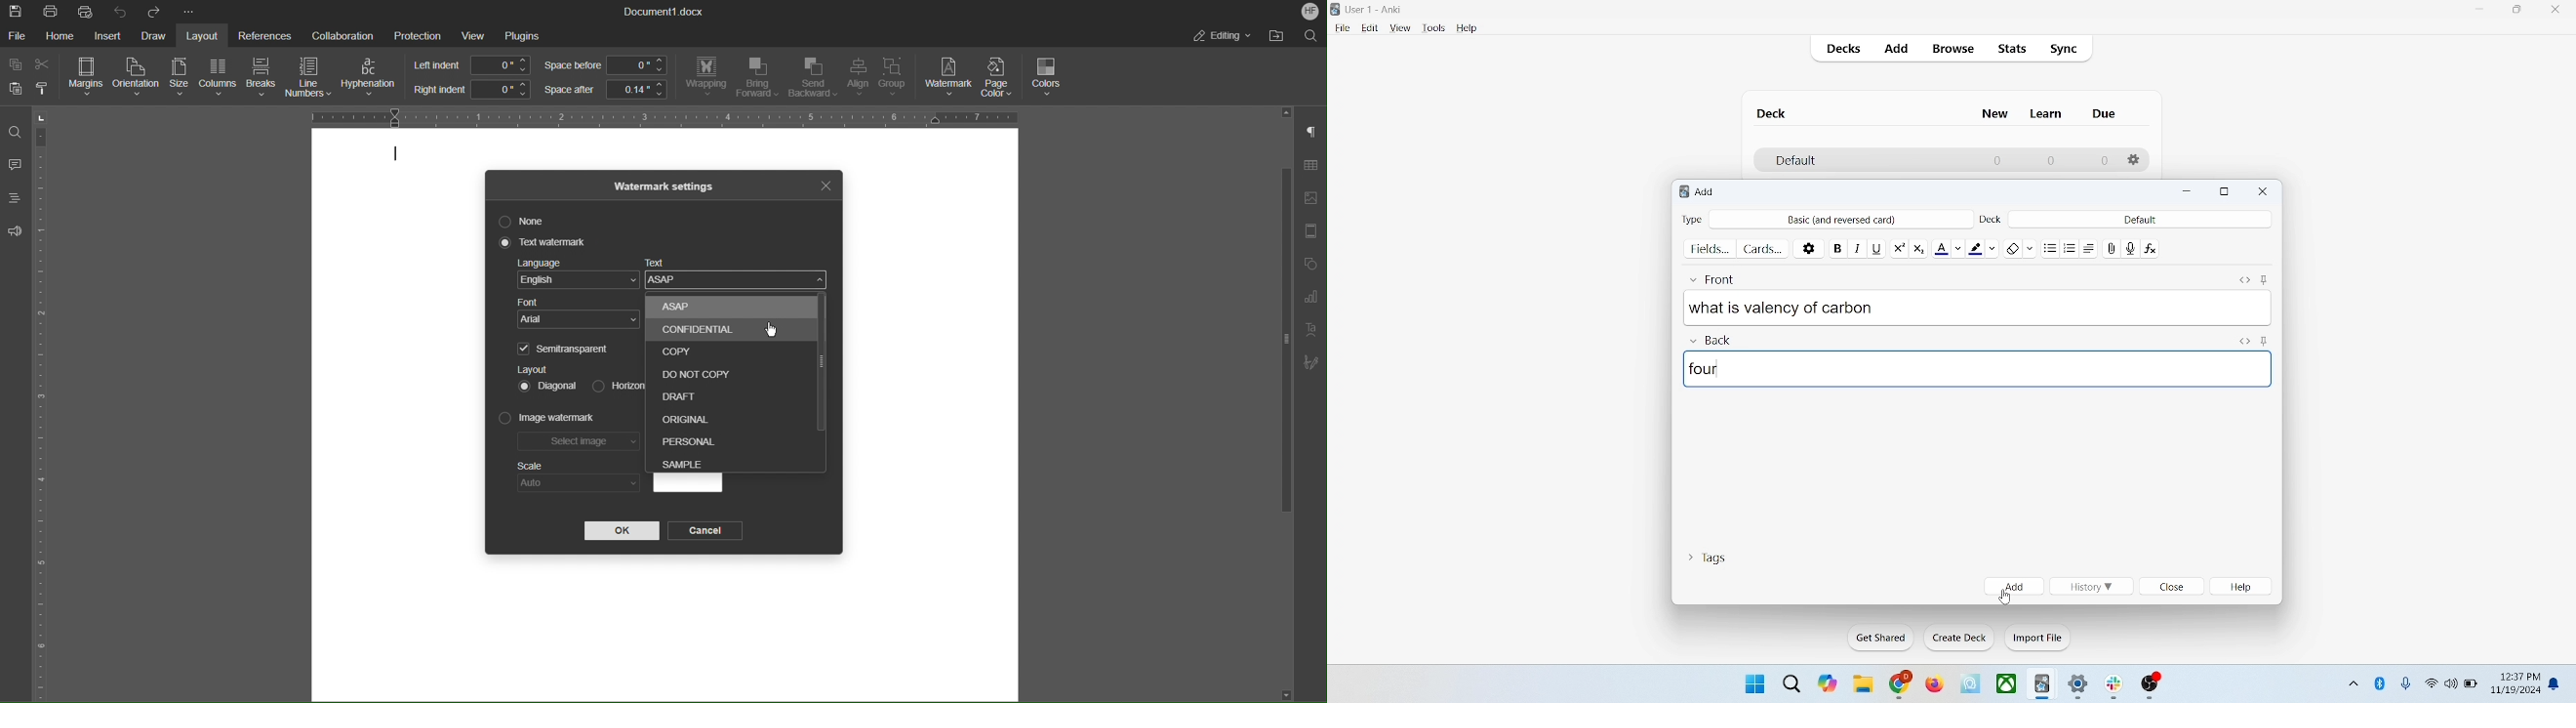  I want to click on deck, so click(1774, 113).